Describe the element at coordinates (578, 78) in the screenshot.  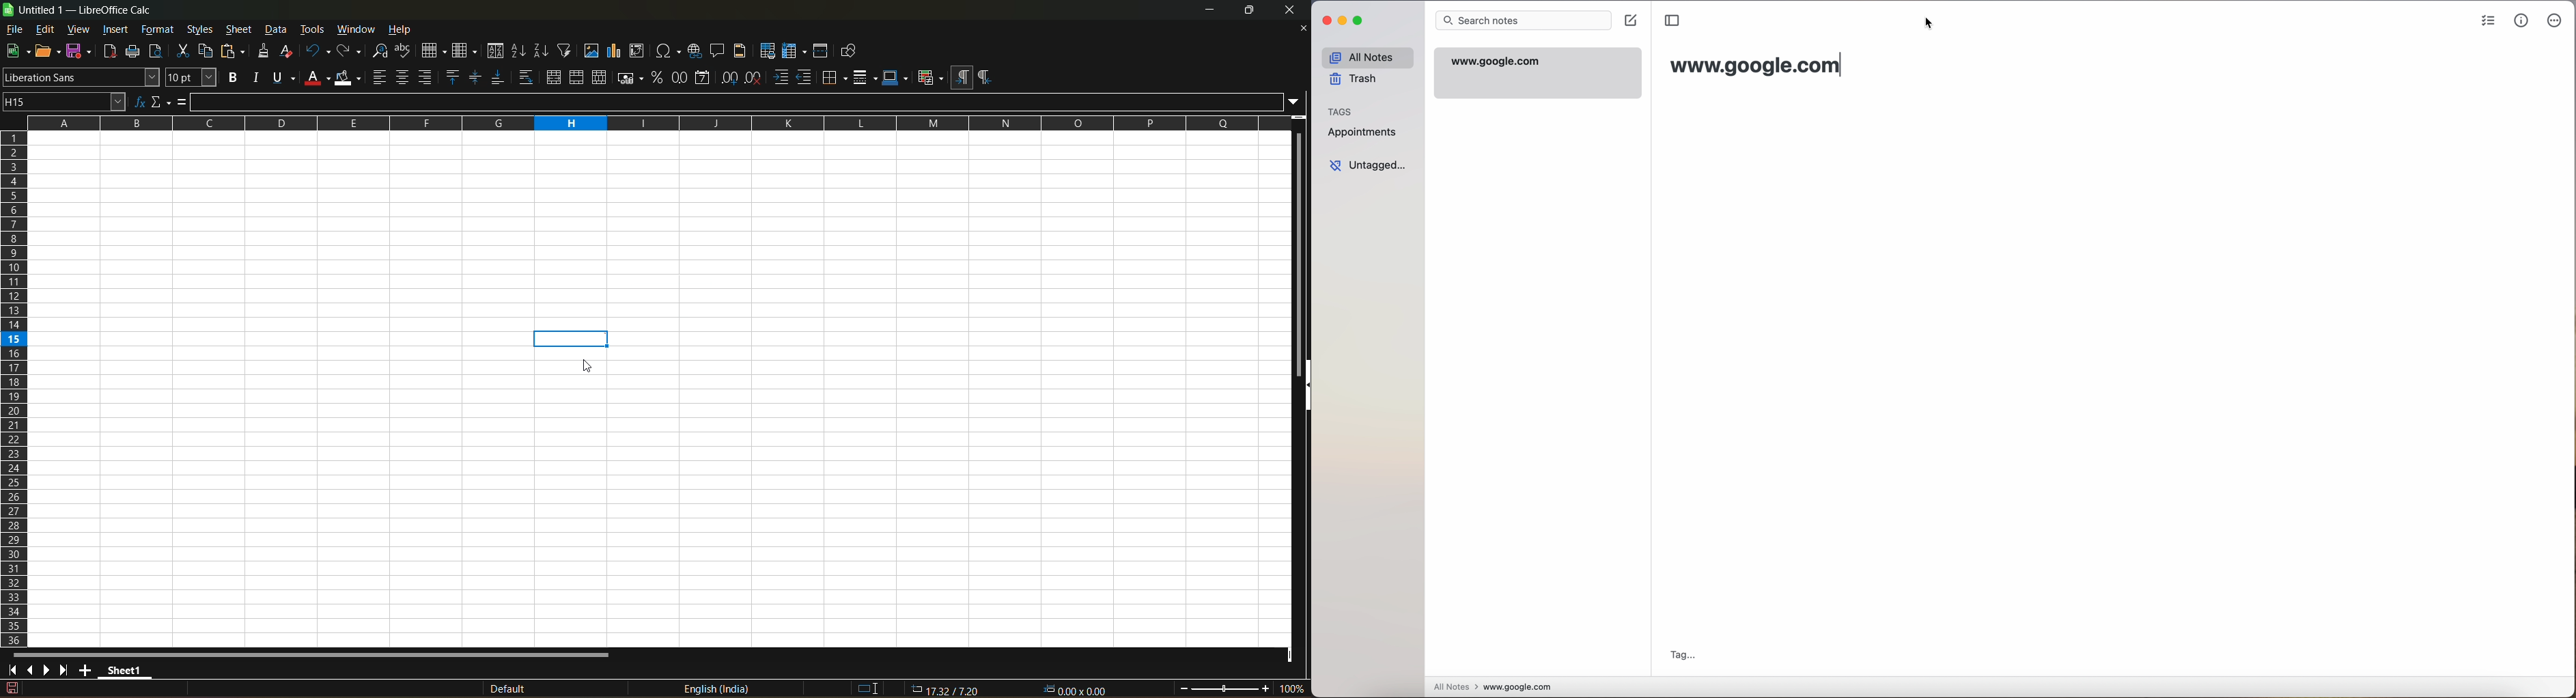
I see `merge cells` at that location.